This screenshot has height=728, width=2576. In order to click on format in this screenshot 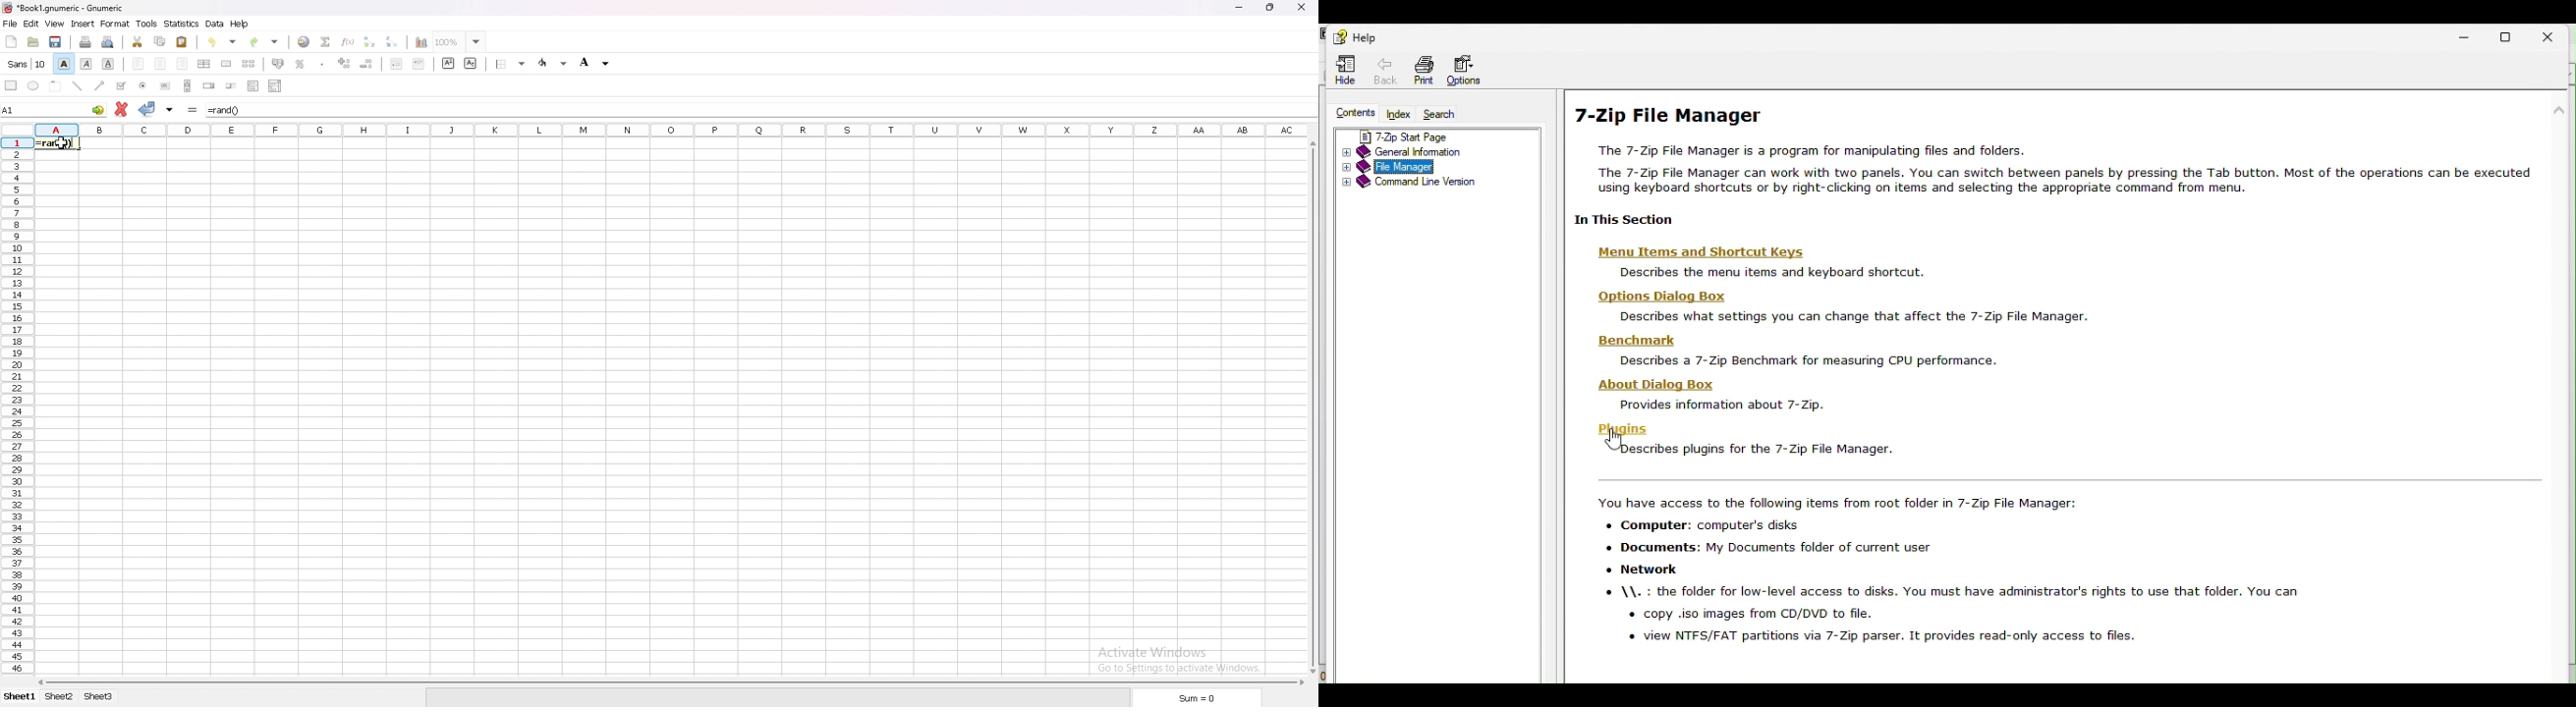, I will do `click(115, 23)`.